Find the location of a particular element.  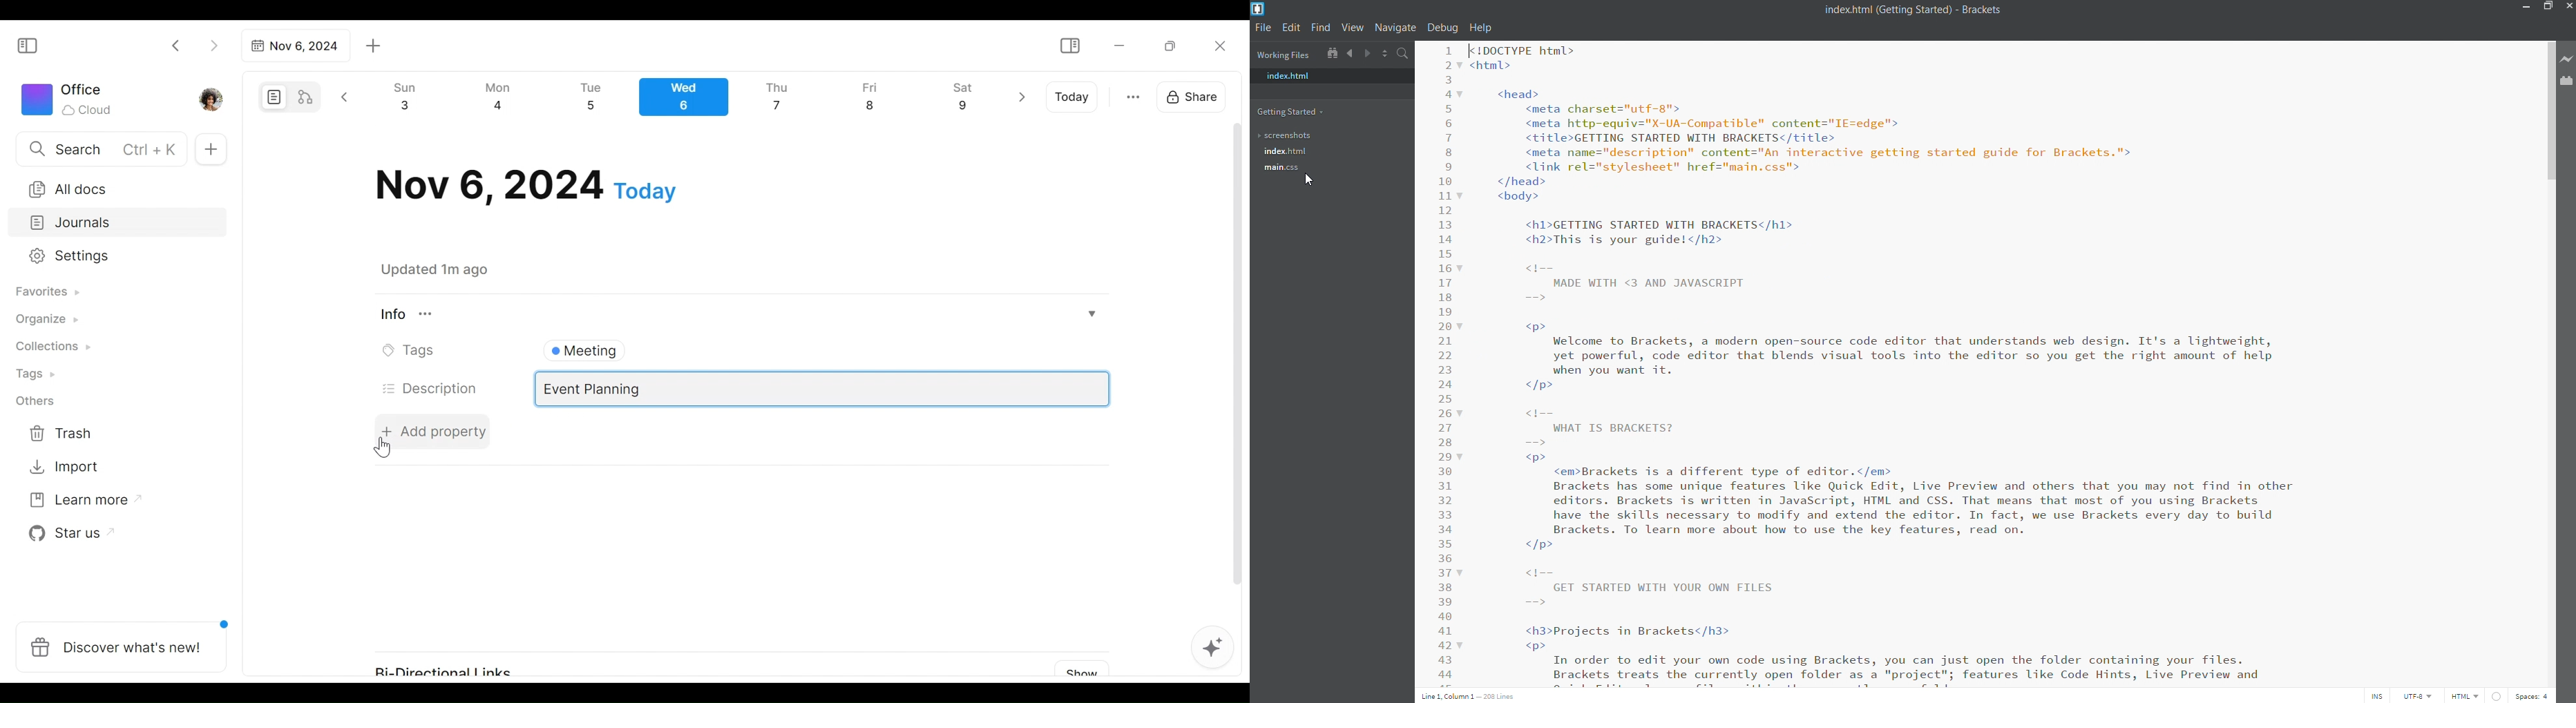

Close is located at coordinates (1220, 46).